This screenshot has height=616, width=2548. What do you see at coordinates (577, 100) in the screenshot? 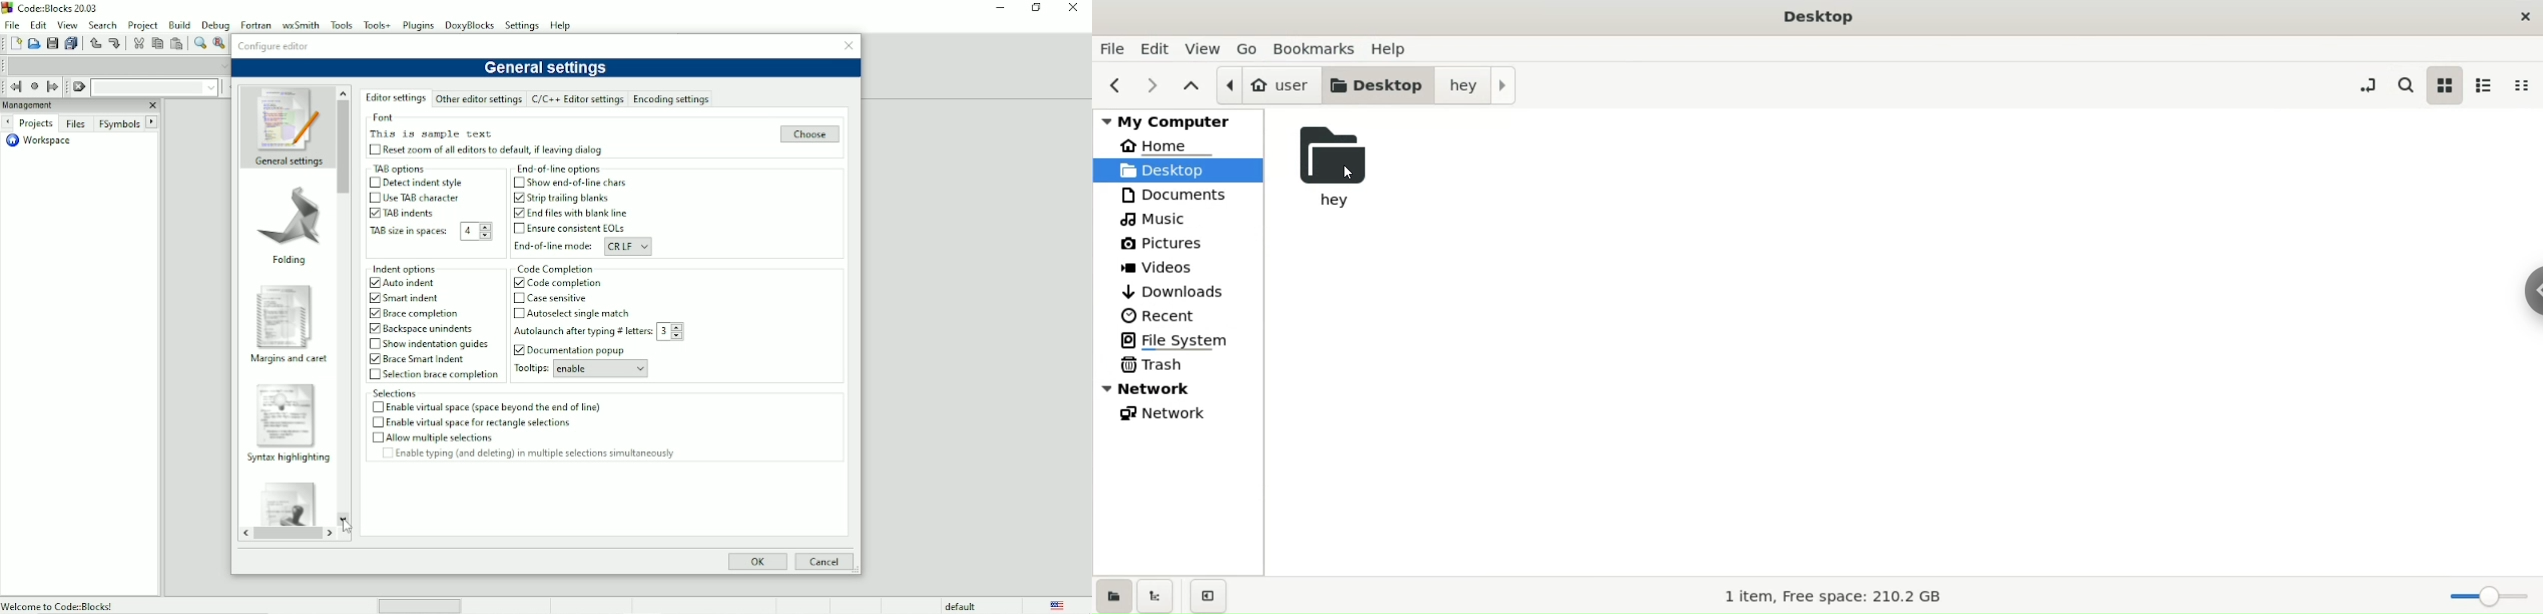
I see `C/C++ Editor Settings` at bounding box center [577, 100].